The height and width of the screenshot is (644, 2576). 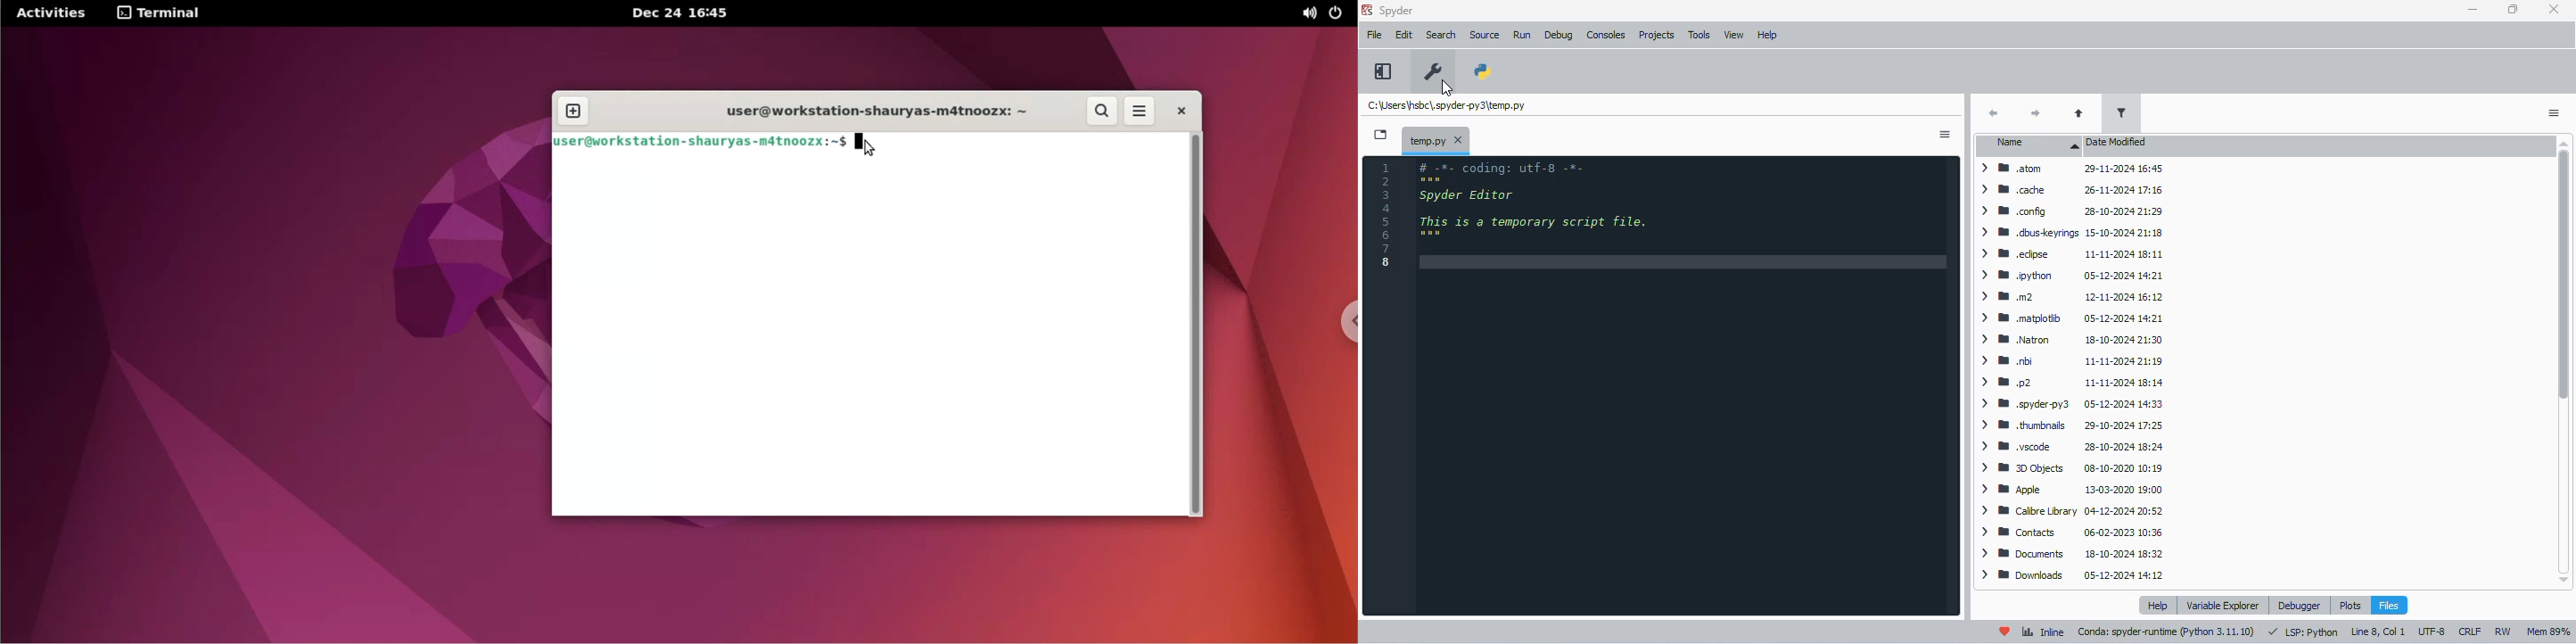 What do you see at coordinates (1486, 72) in the screenshot?
I see `PYTHONPATH manager` at bounding box center [1486, 72].